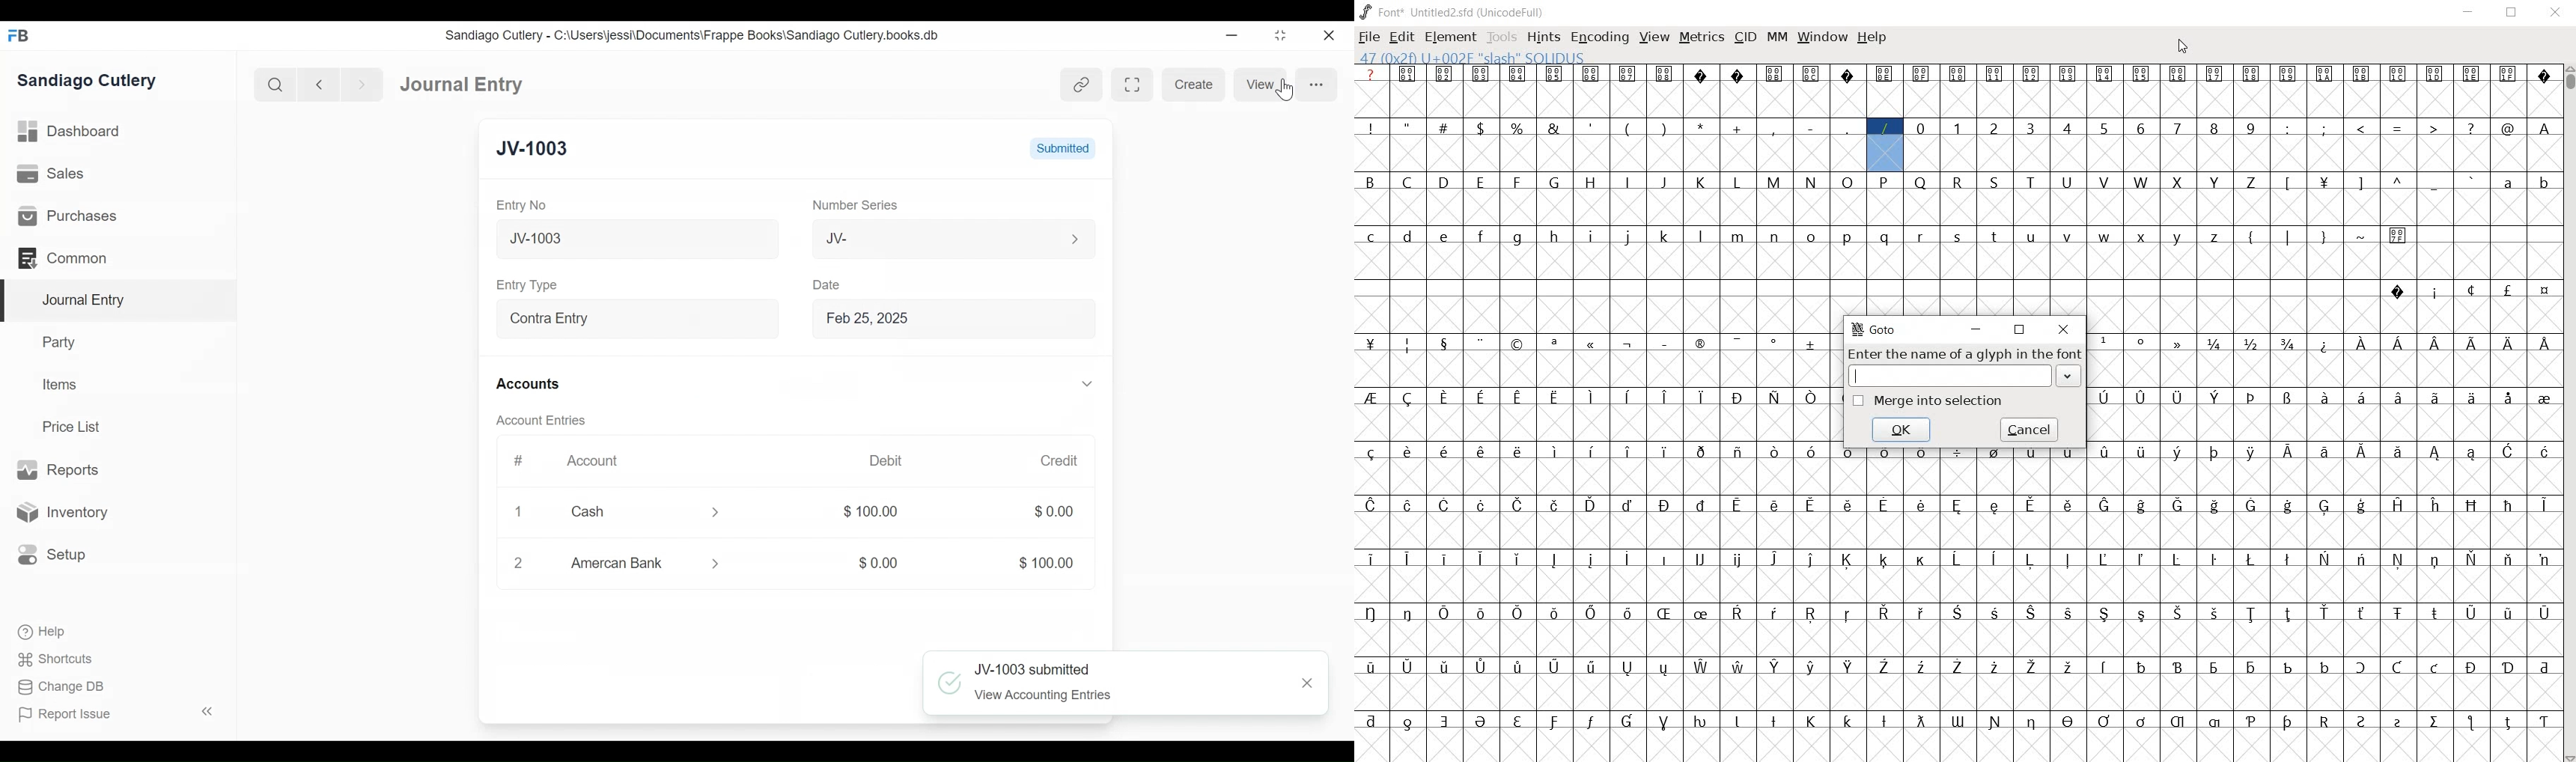 This screenshot has height=784, width=2576. What do you see at coordinates (1086, 384) in the screenshot?
I see `Expand` at bounding box center [1086, 384].